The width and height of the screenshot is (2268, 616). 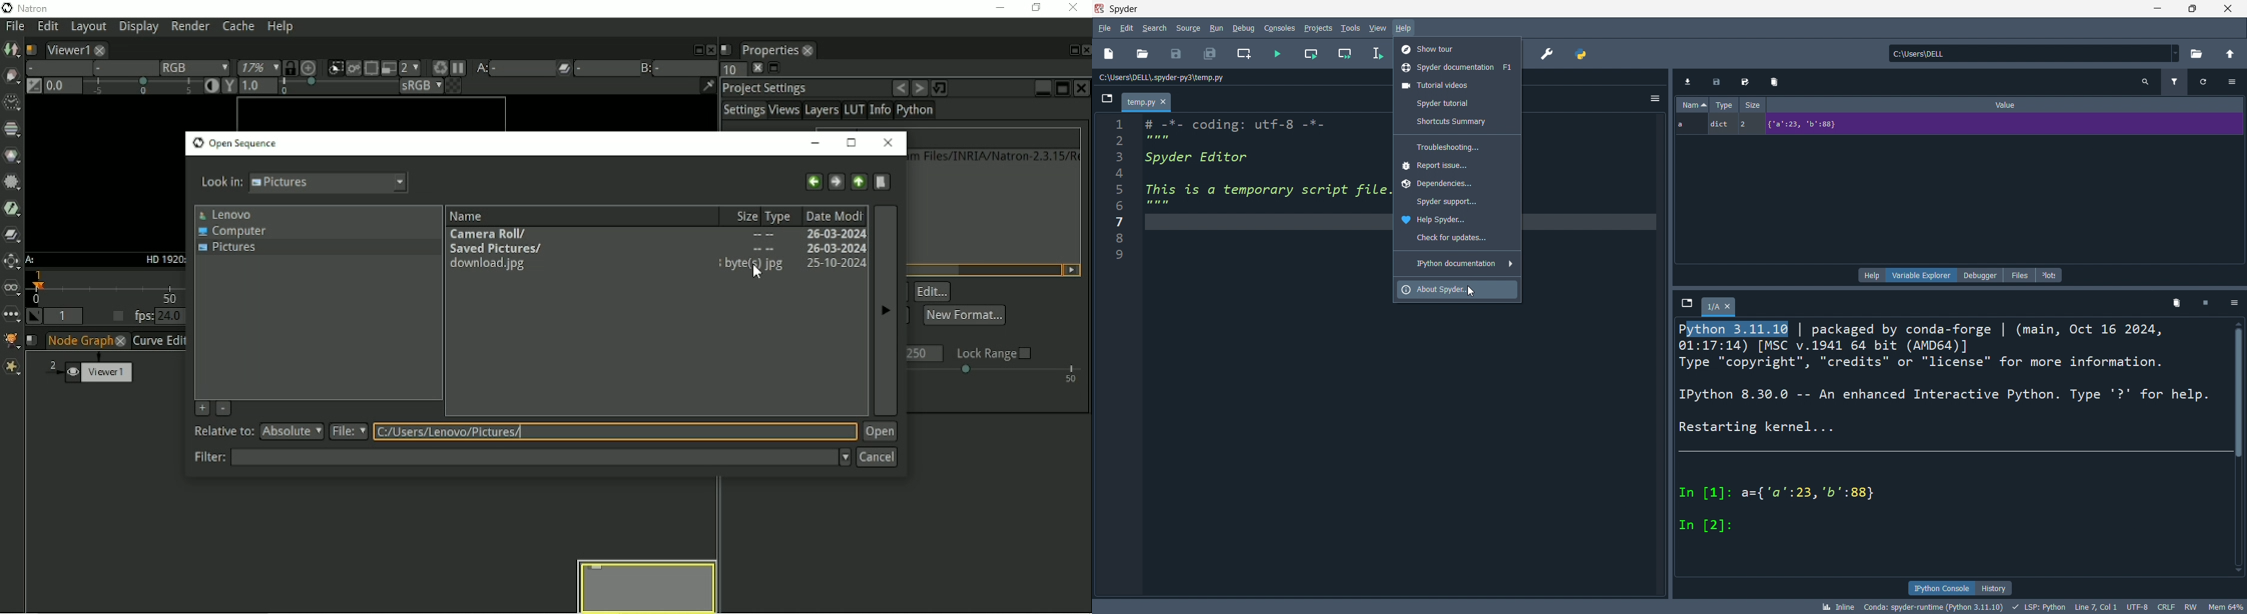 What do you see at coordinates (1110, 55) in the screenshot?
I see `new file` at bounding box center [1110, 55].